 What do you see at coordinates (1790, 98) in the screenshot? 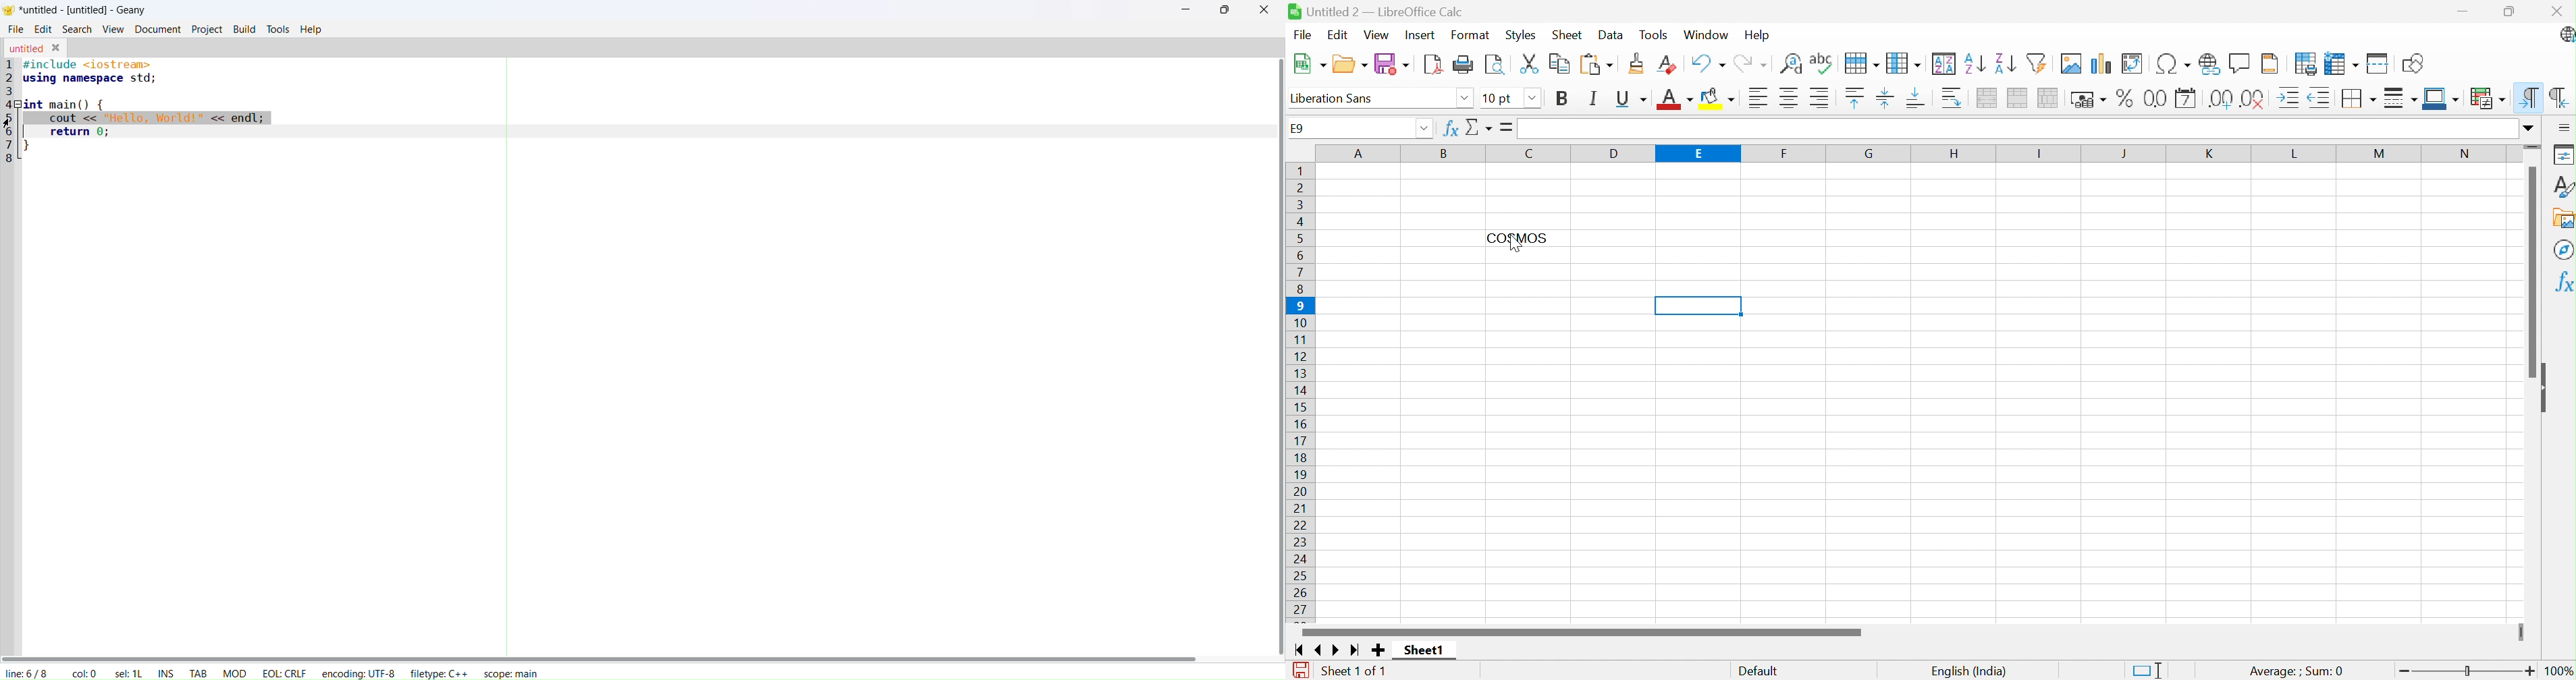
I see `Align center` at bounding box center [1790, 98].